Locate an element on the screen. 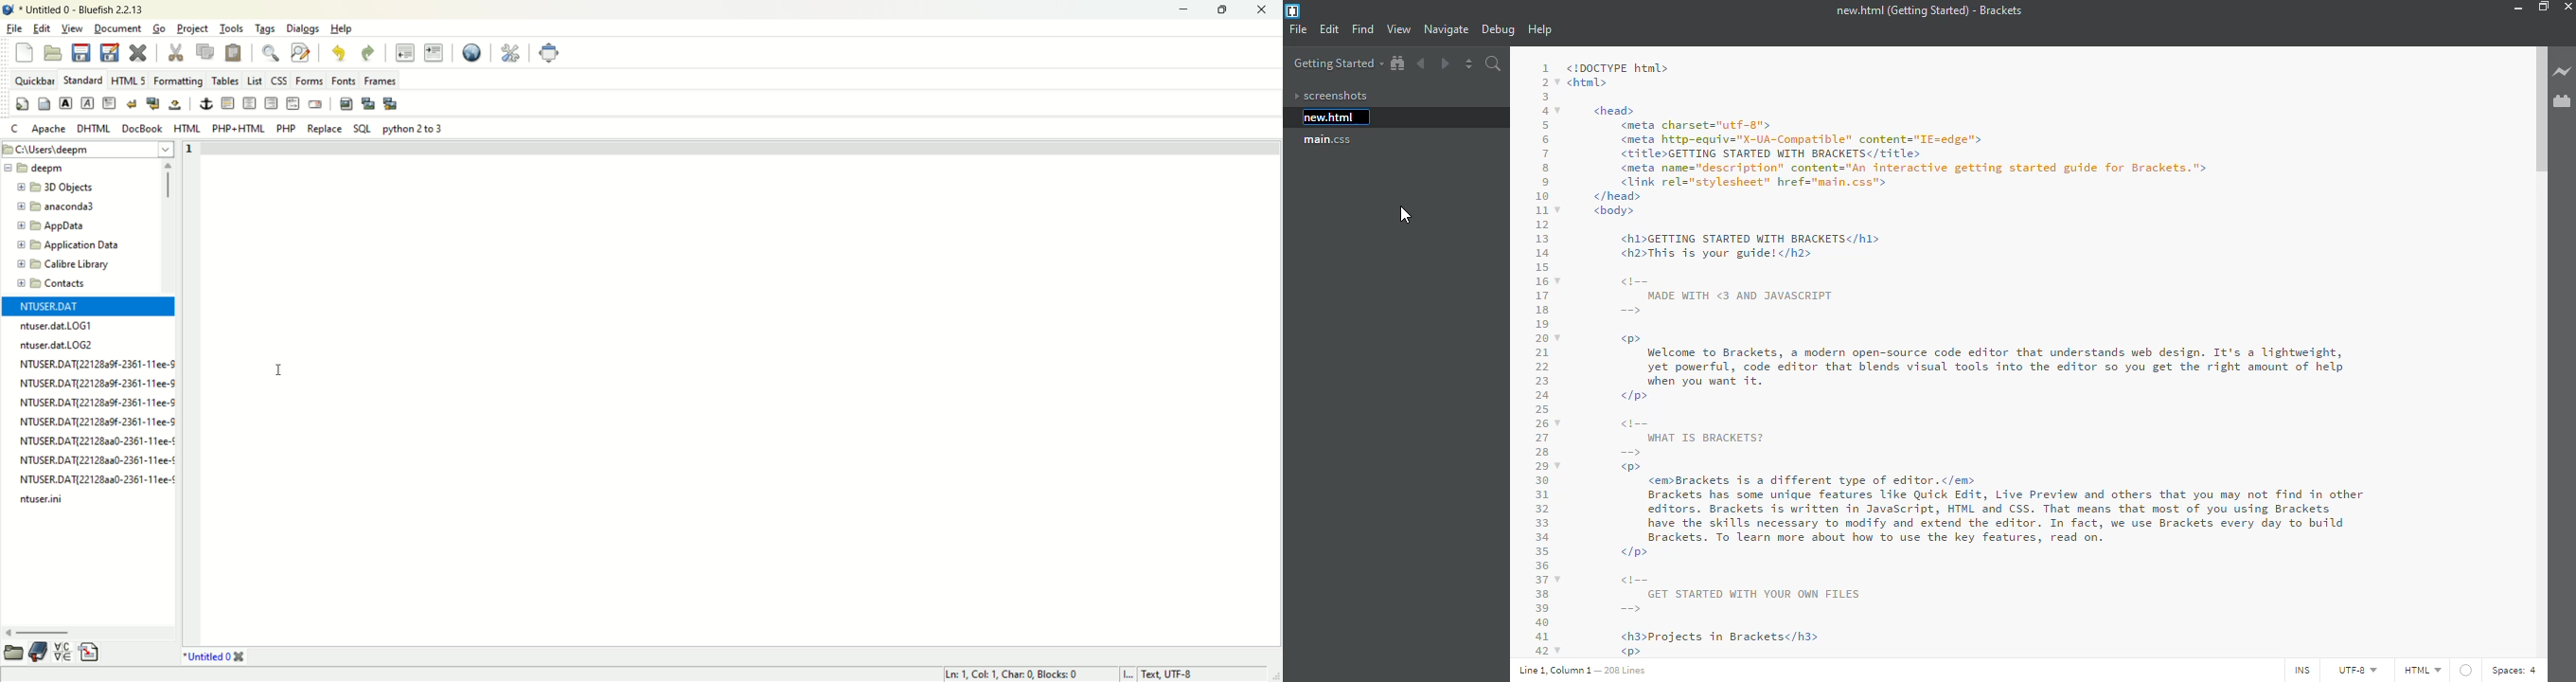 Image resolution: width=2576 pixels, height=700 pixels. Python 2 to 3 is located at coordinates (416, 128).